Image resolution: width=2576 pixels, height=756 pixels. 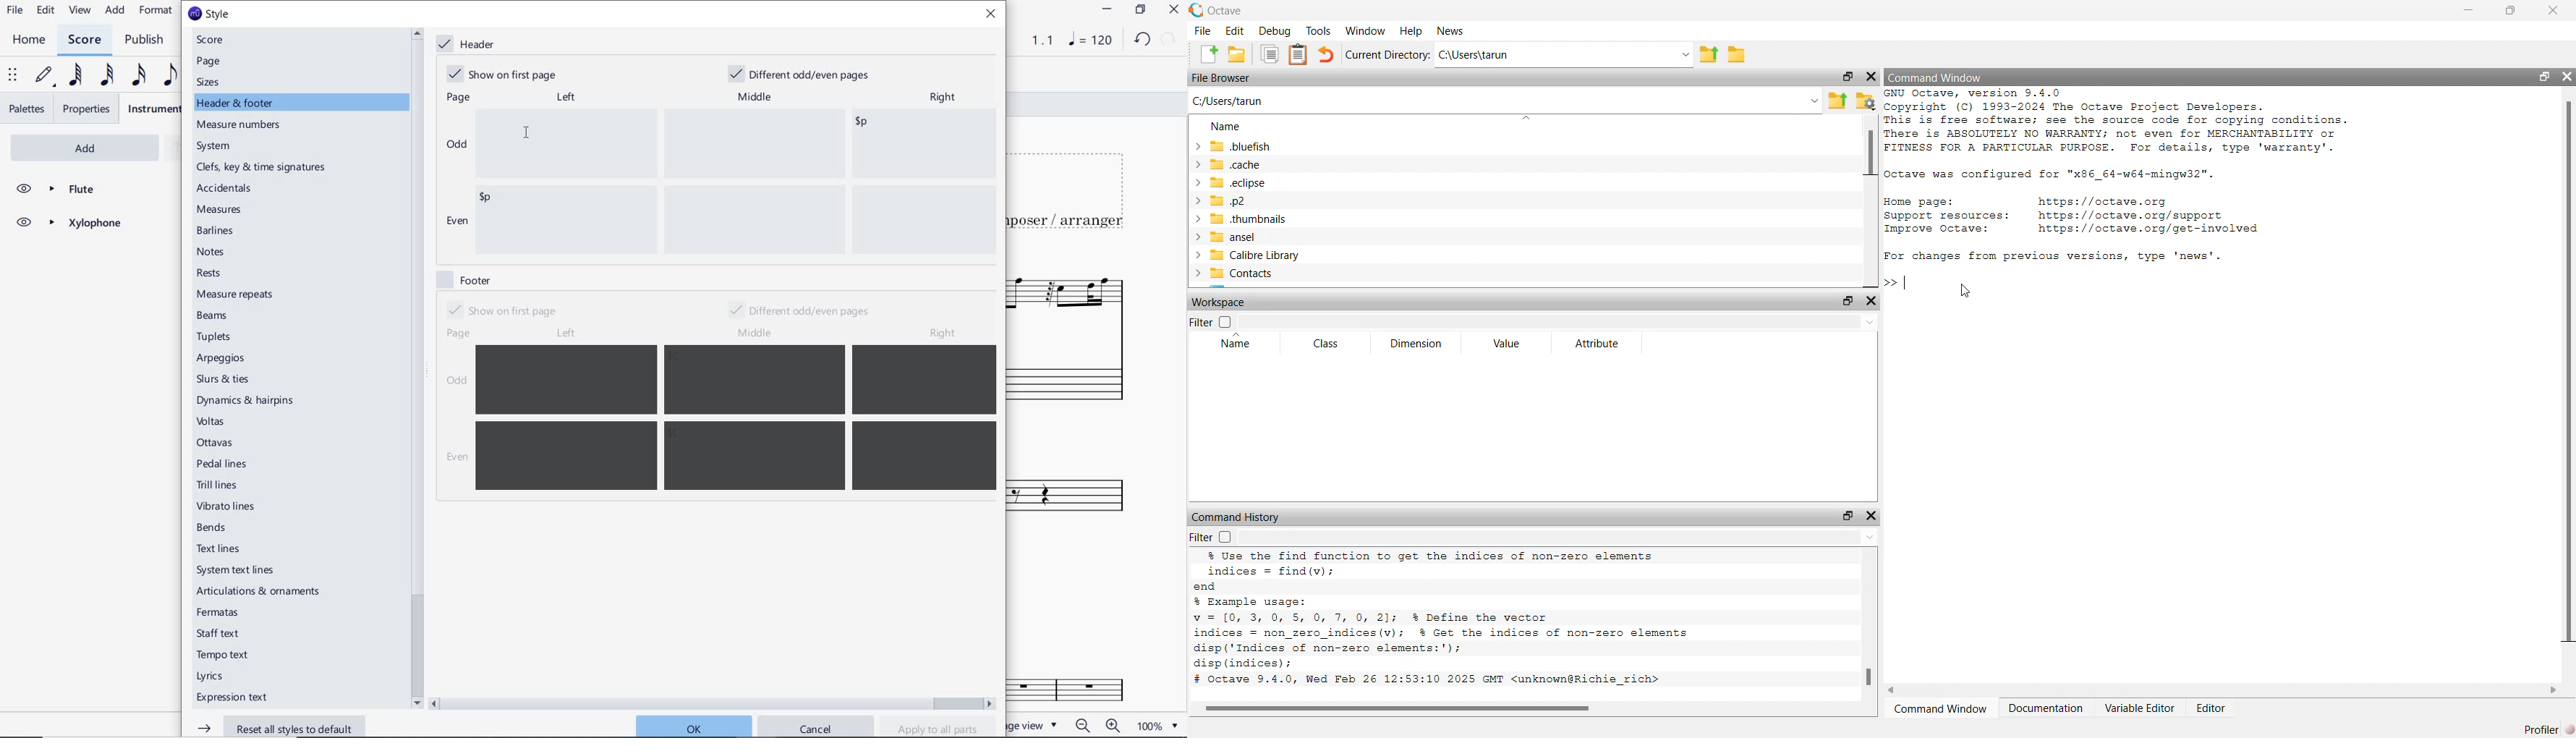 What do you see at coordinates (1936, 78) in the screenshot?
I see ` Command Window` at bounding box center [1936, 78].